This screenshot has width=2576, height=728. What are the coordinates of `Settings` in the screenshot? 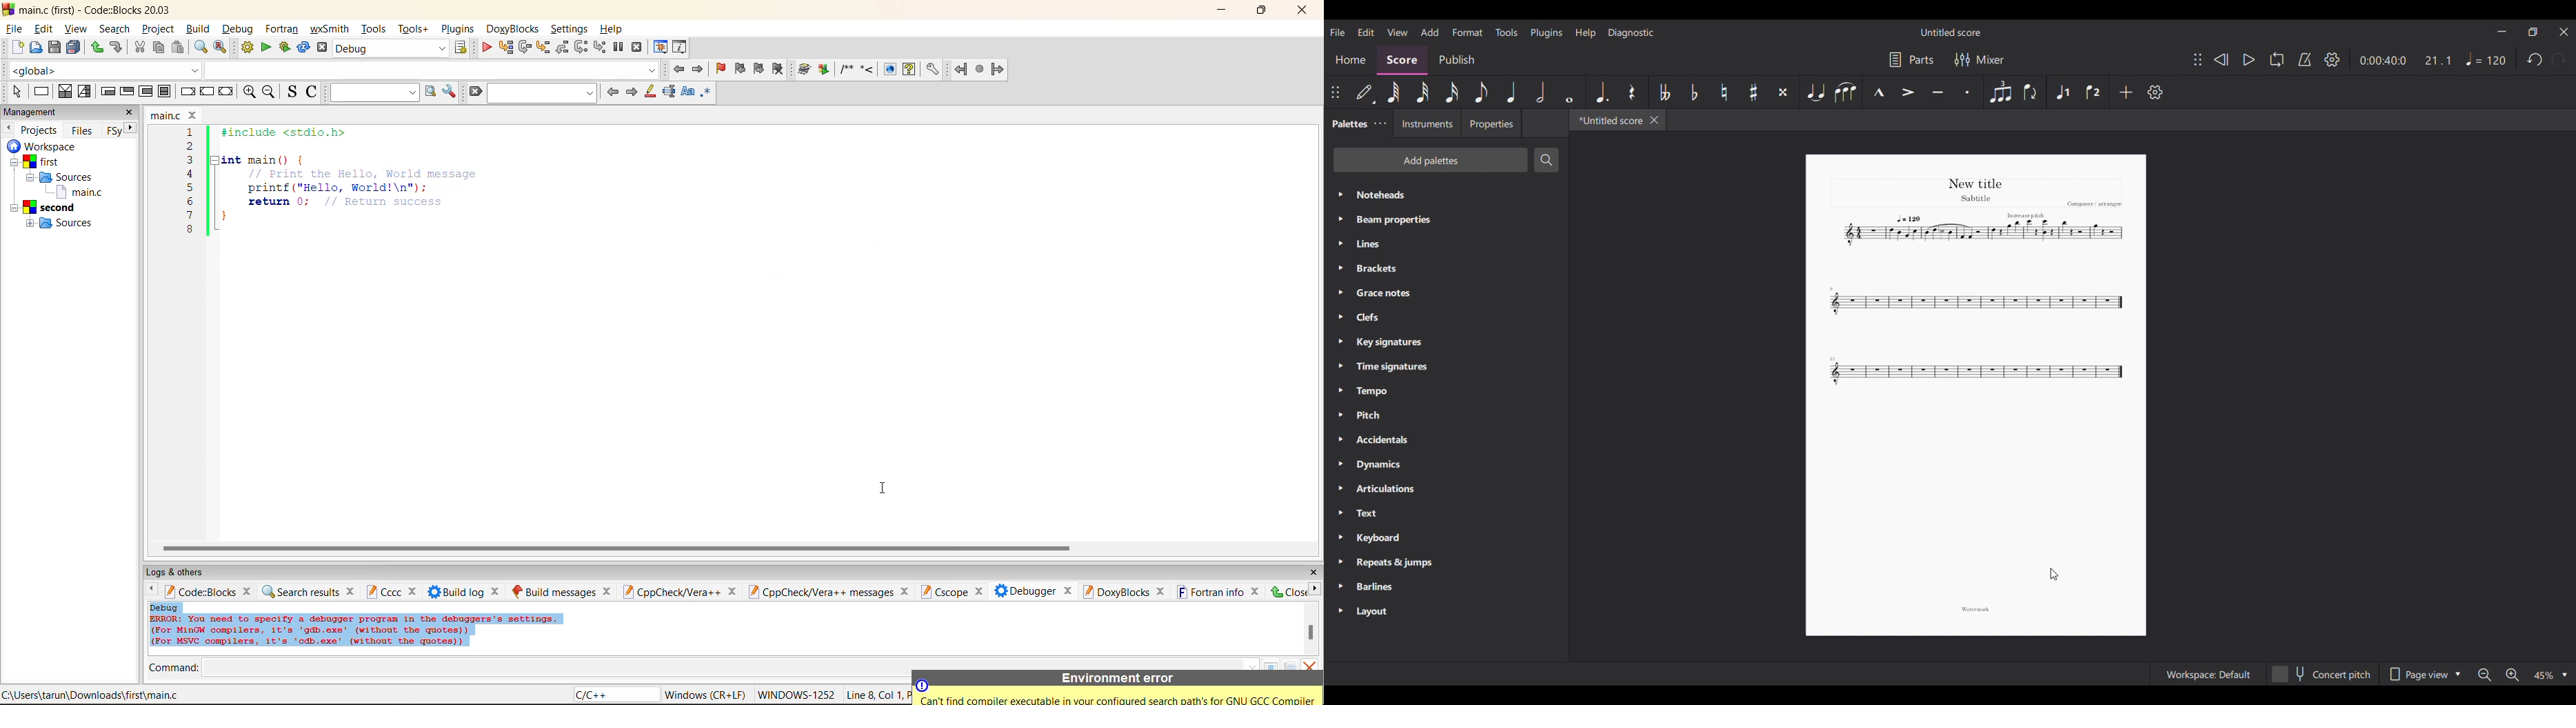 It's located at (2155, 92).